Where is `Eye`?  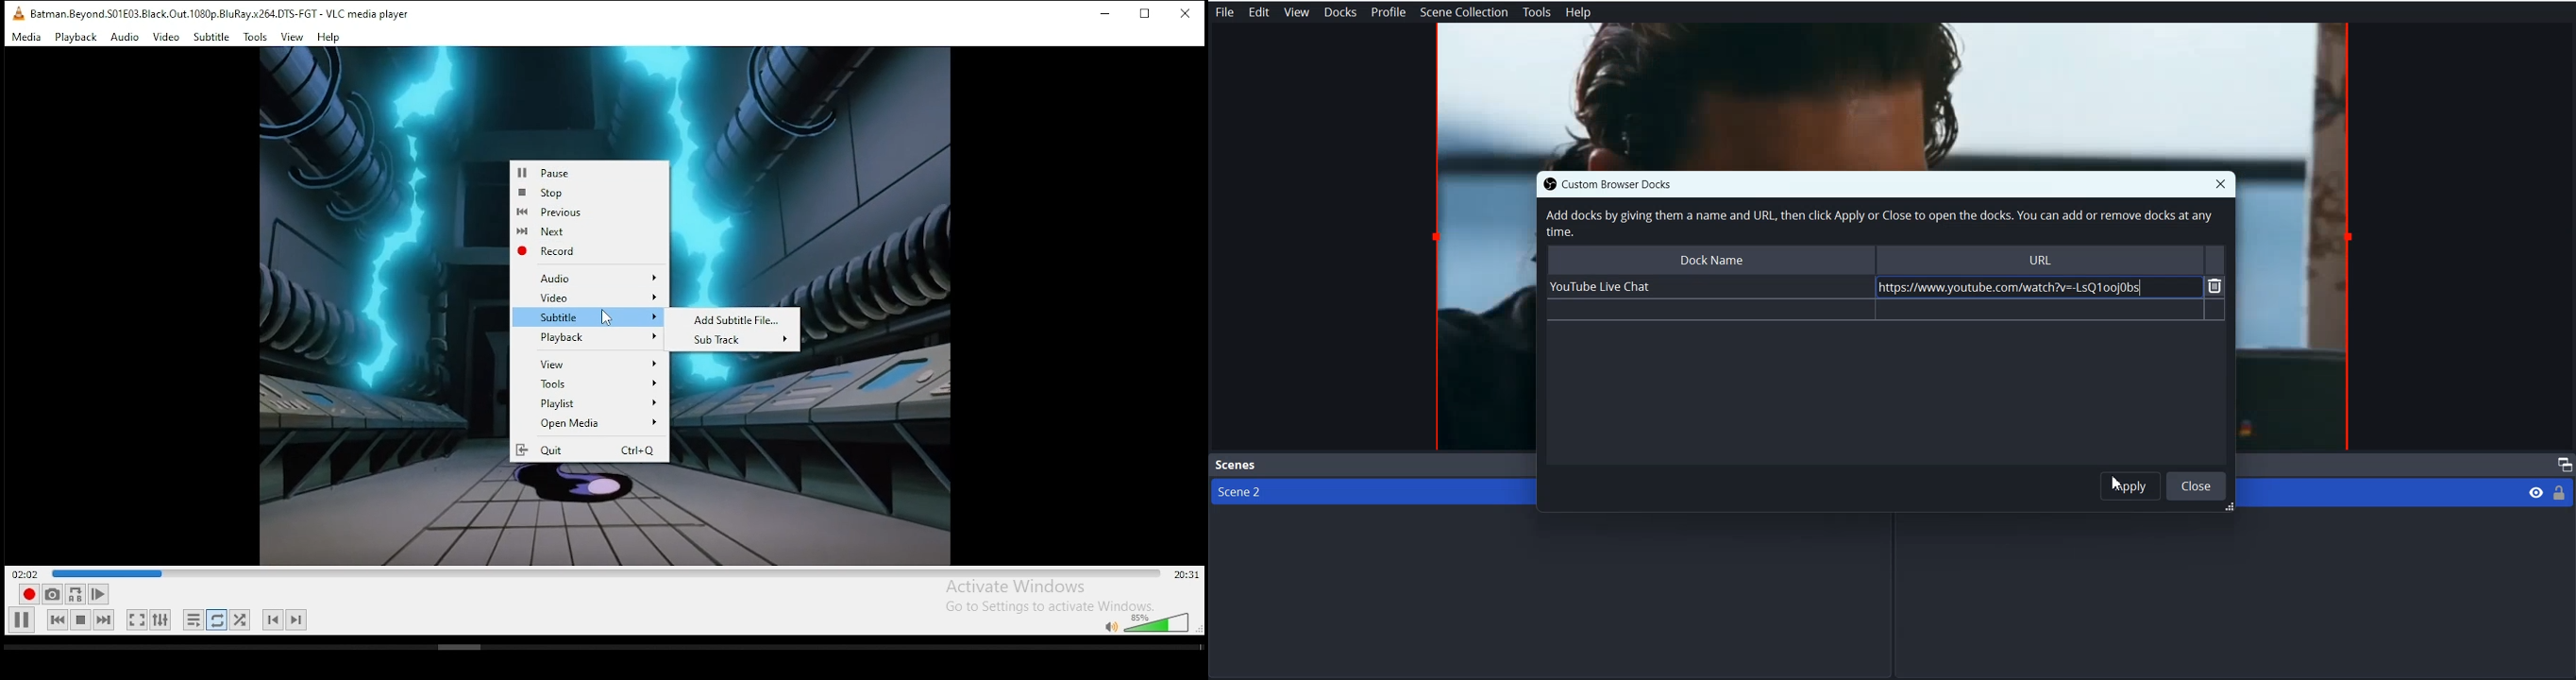 Eye is located at coordinates (2536, 491).